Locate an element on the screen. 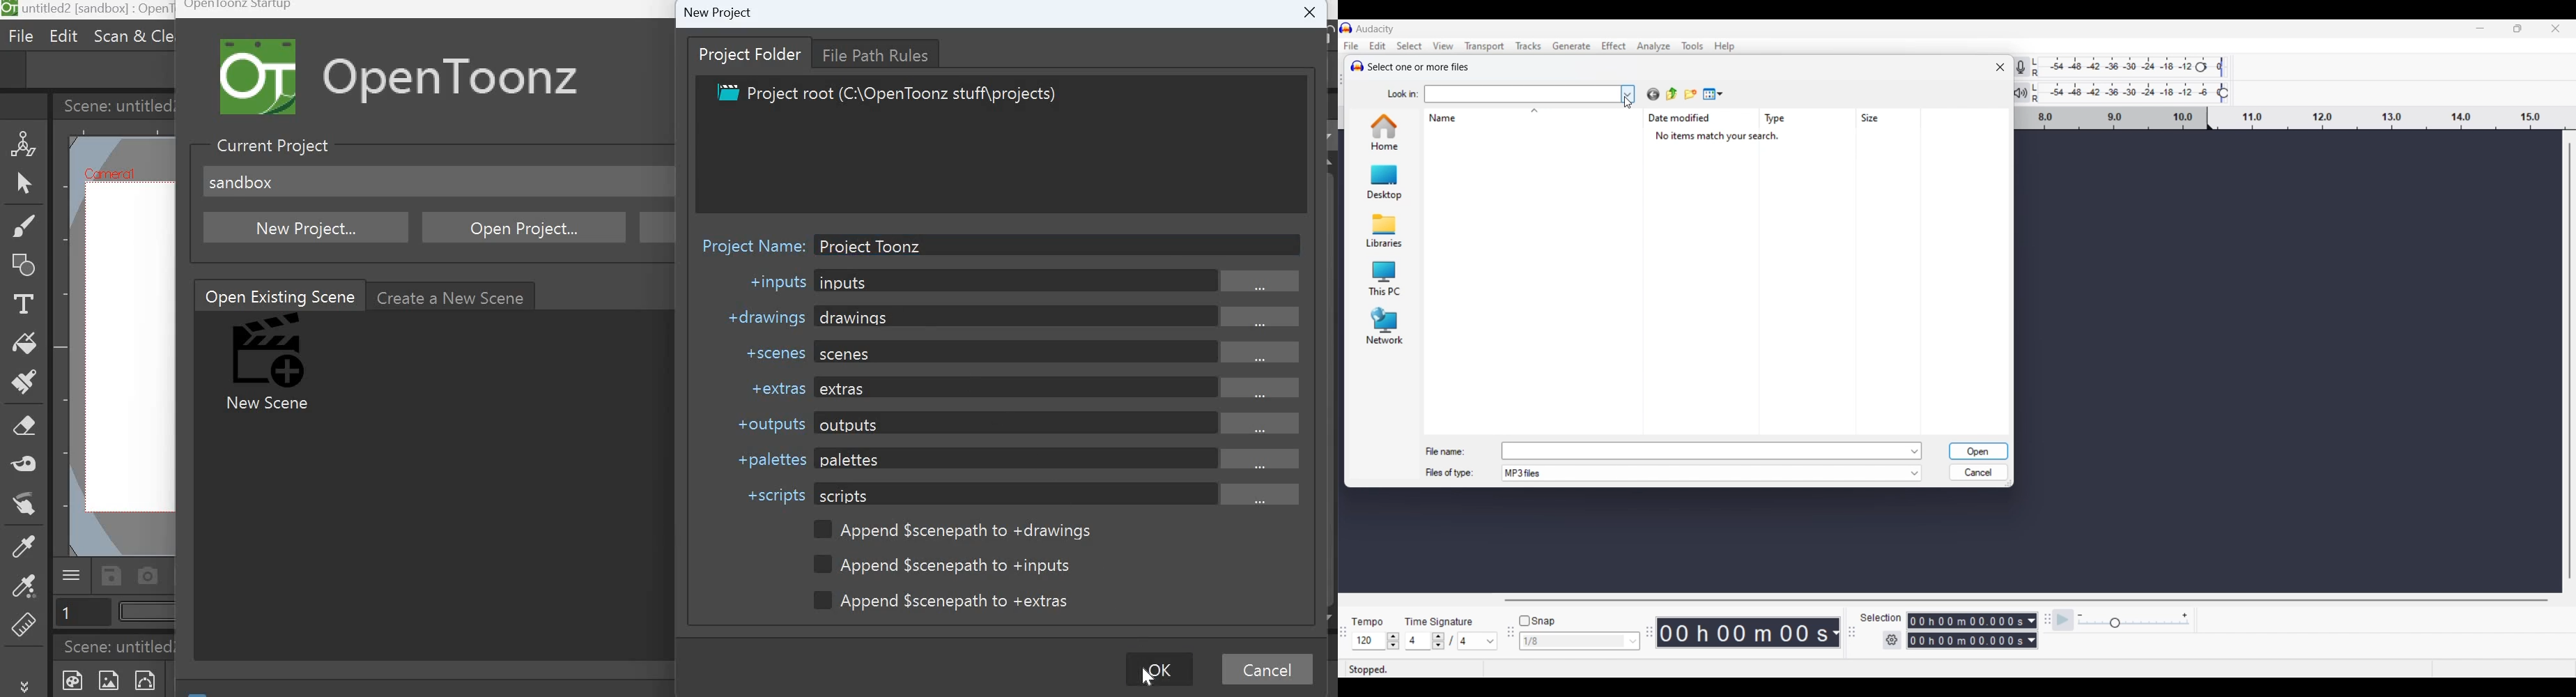 Image resolution: width=2576 pixels, height=700 pixels. Click to save inputs is located at coordinates (1978, 452).